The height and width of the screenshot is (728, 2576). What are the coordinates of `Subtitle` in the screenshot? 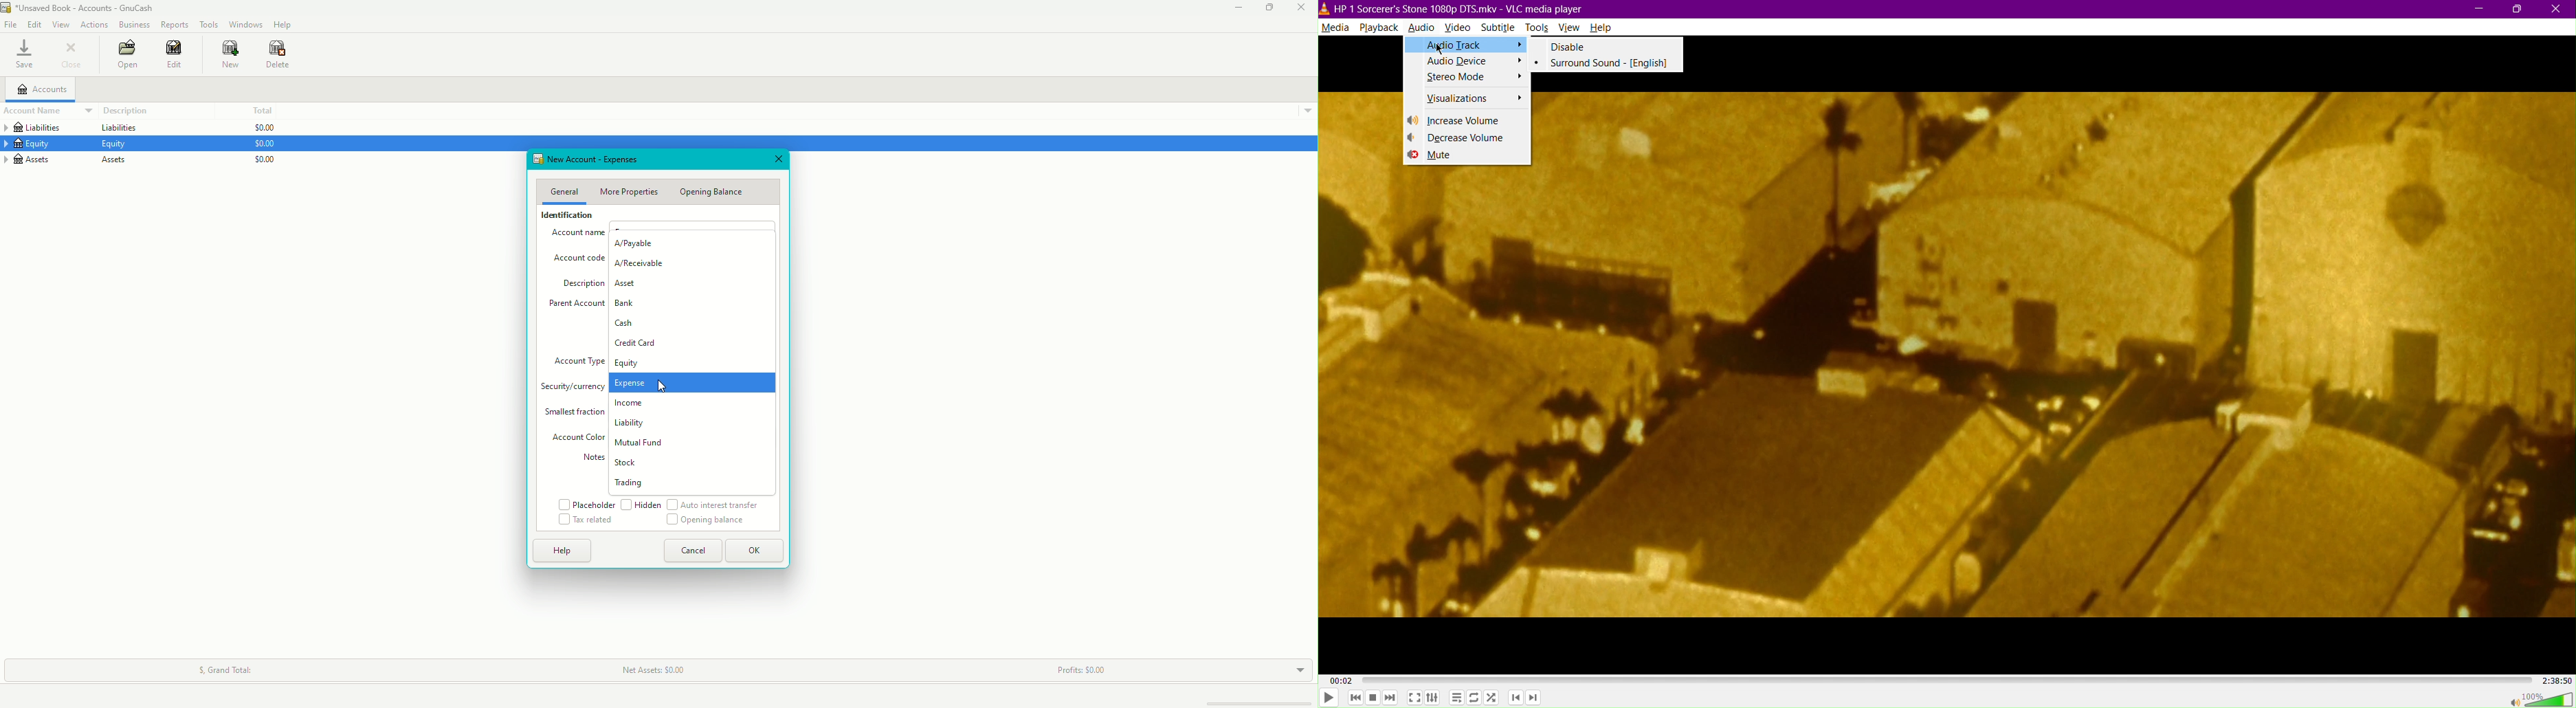 It's located at (1499, 29).